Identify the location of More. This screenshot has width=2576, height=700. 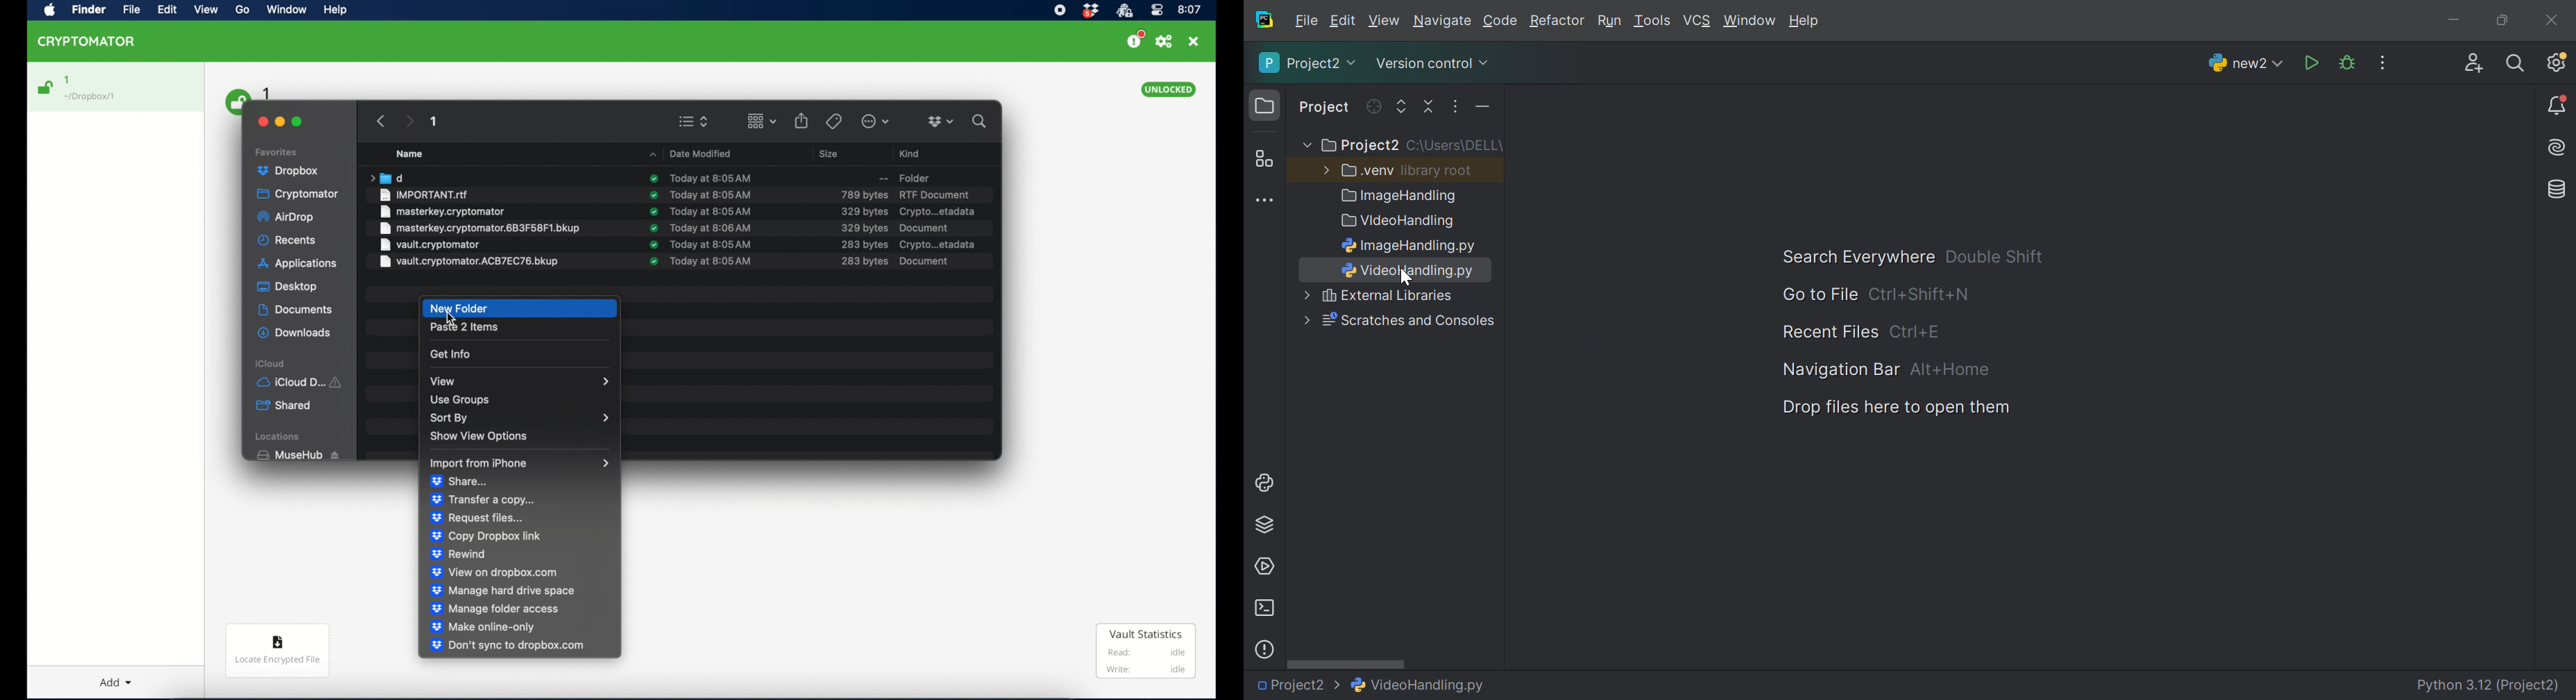
(1323, 169).